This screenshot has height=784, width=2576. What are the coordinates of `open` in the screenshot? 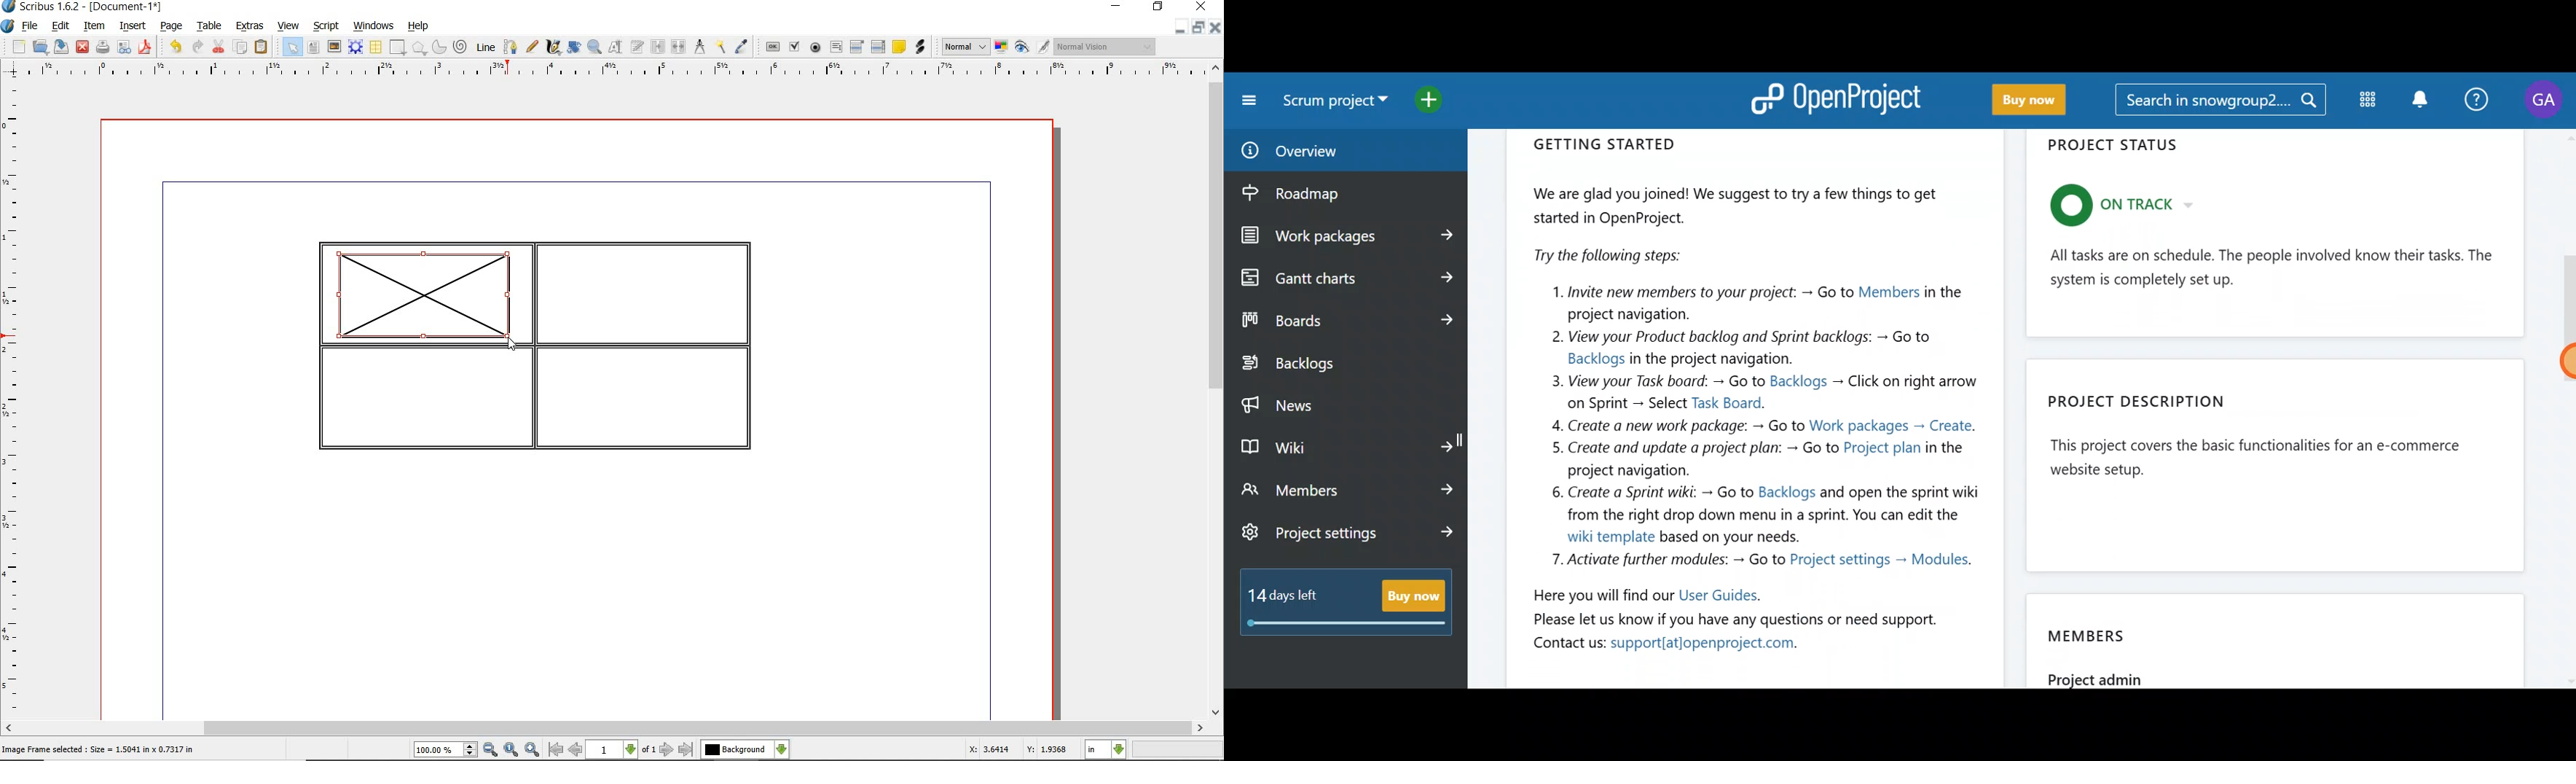 It's located at (41, 47).